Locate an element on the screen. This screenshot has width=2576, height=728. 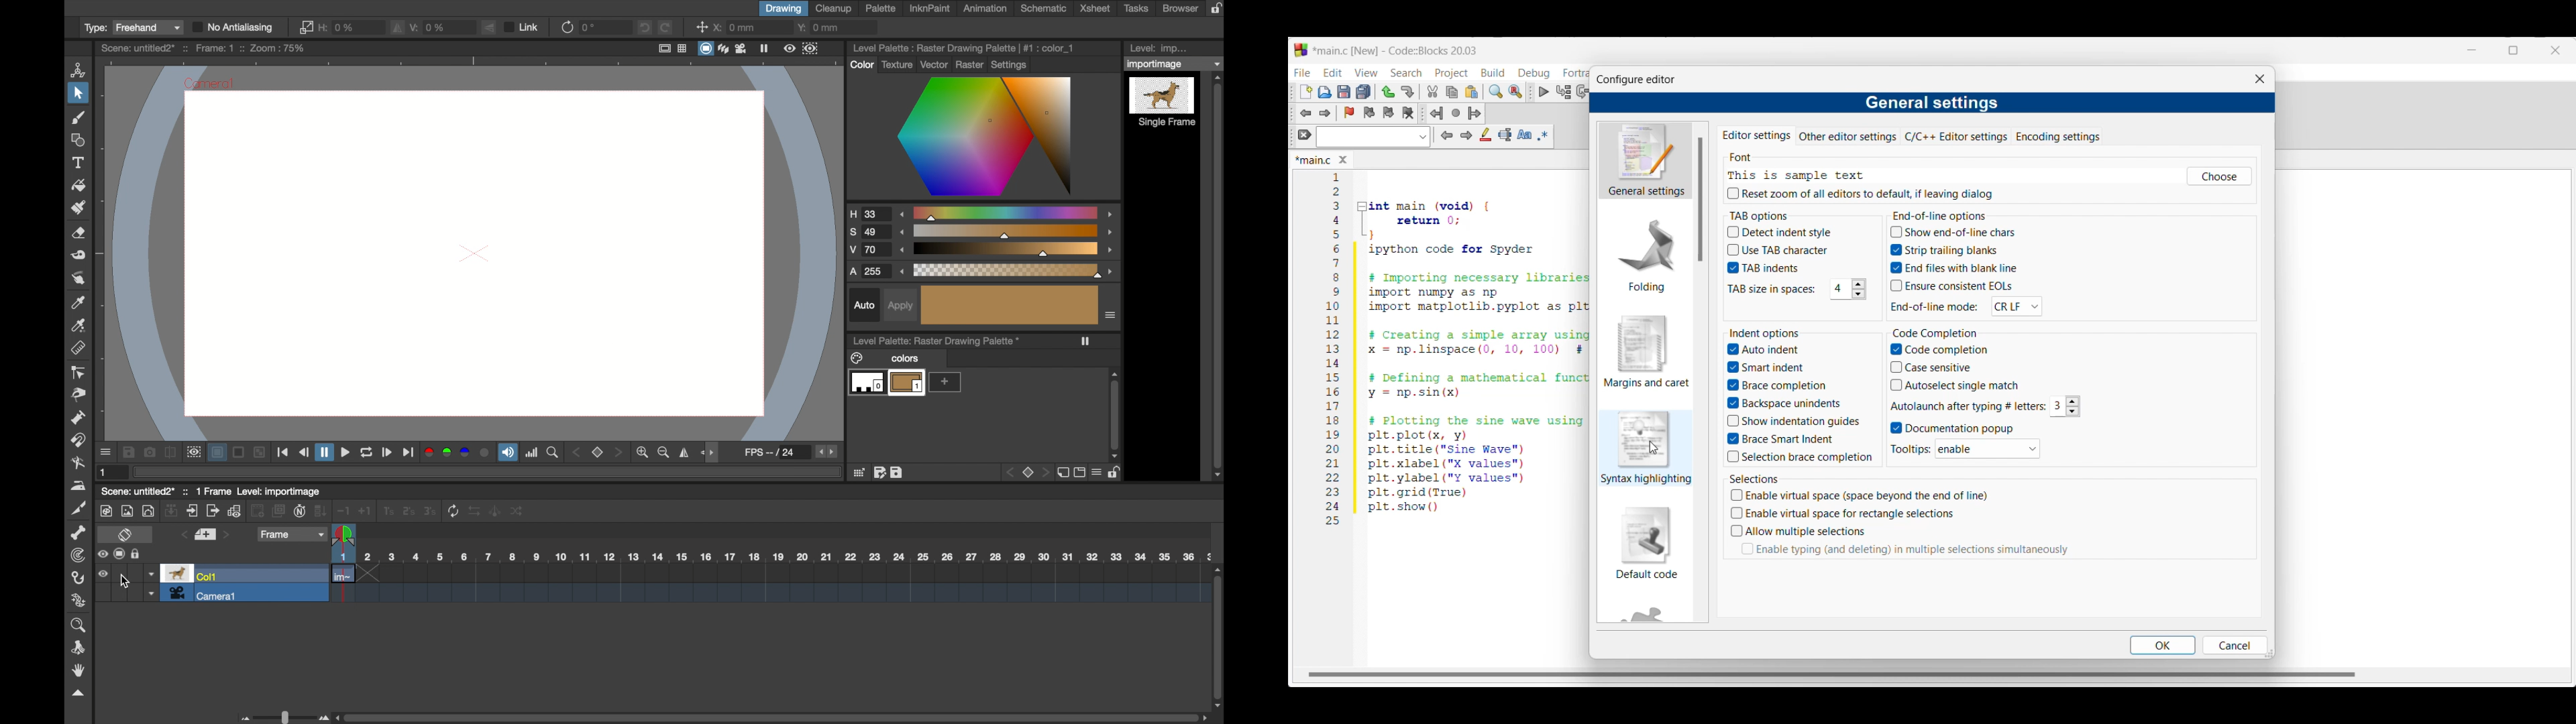
color is located at coordinates (861, 64).